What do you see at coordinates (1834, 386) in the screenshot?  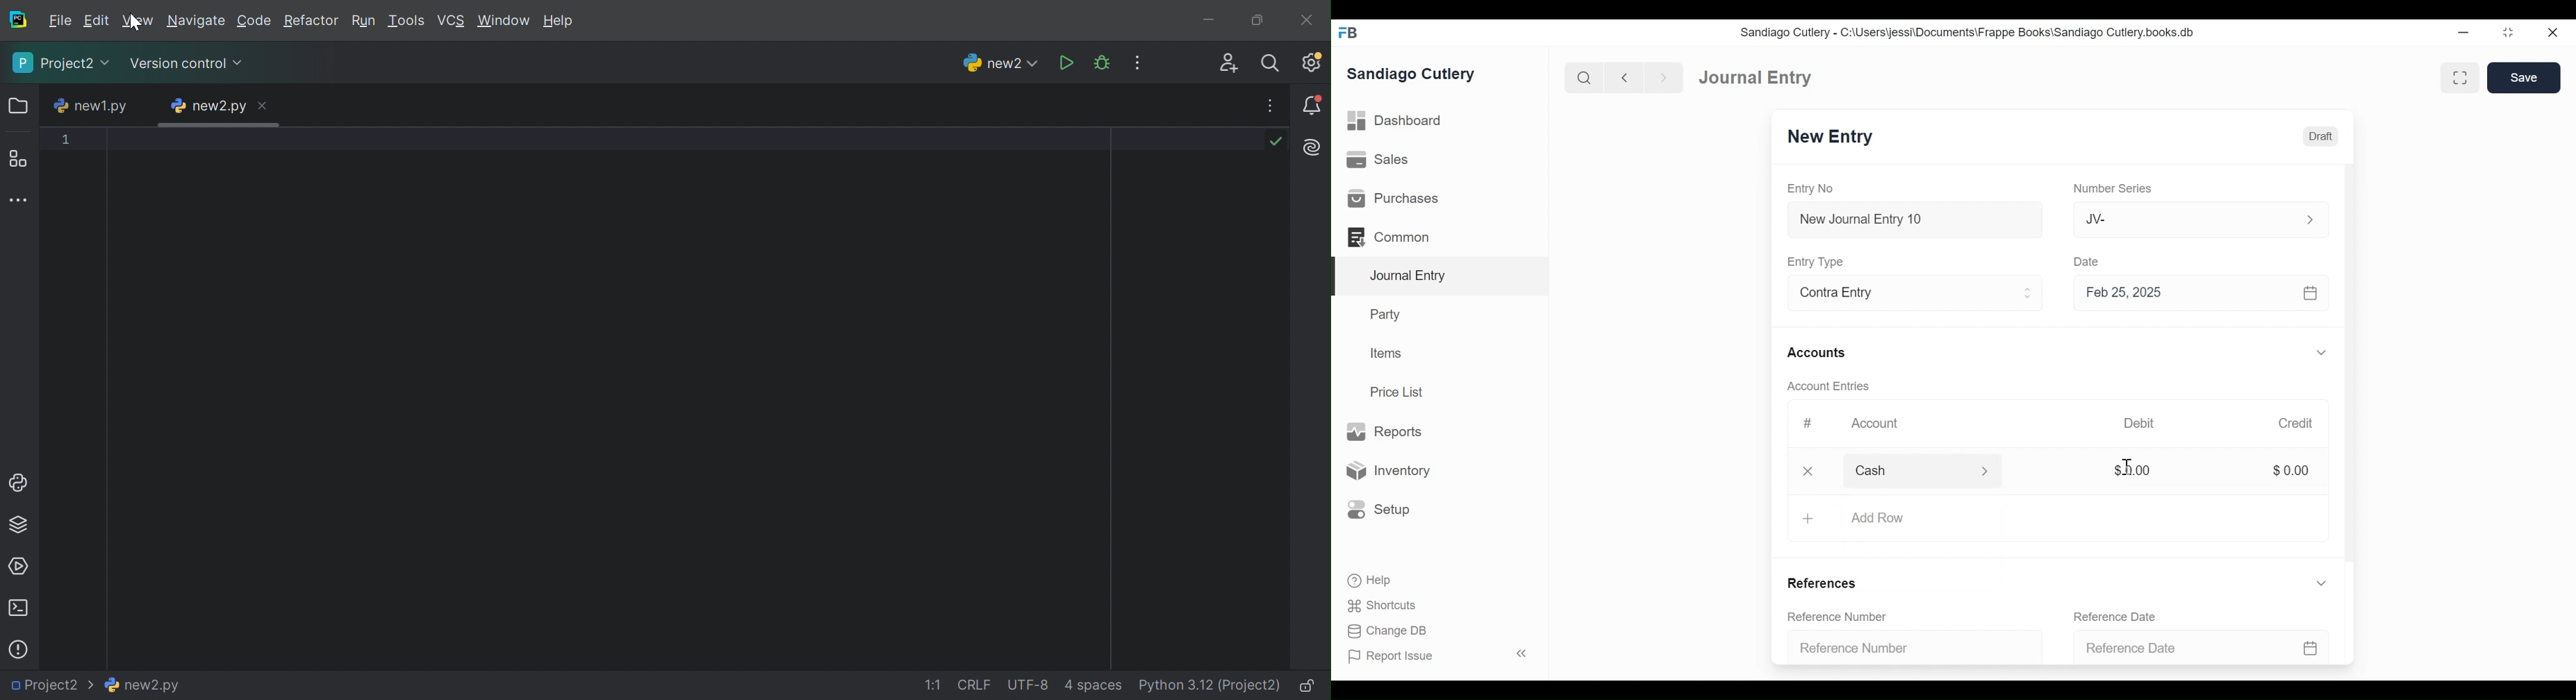 I see `Account Entries` at bounding box center [1834, 386].